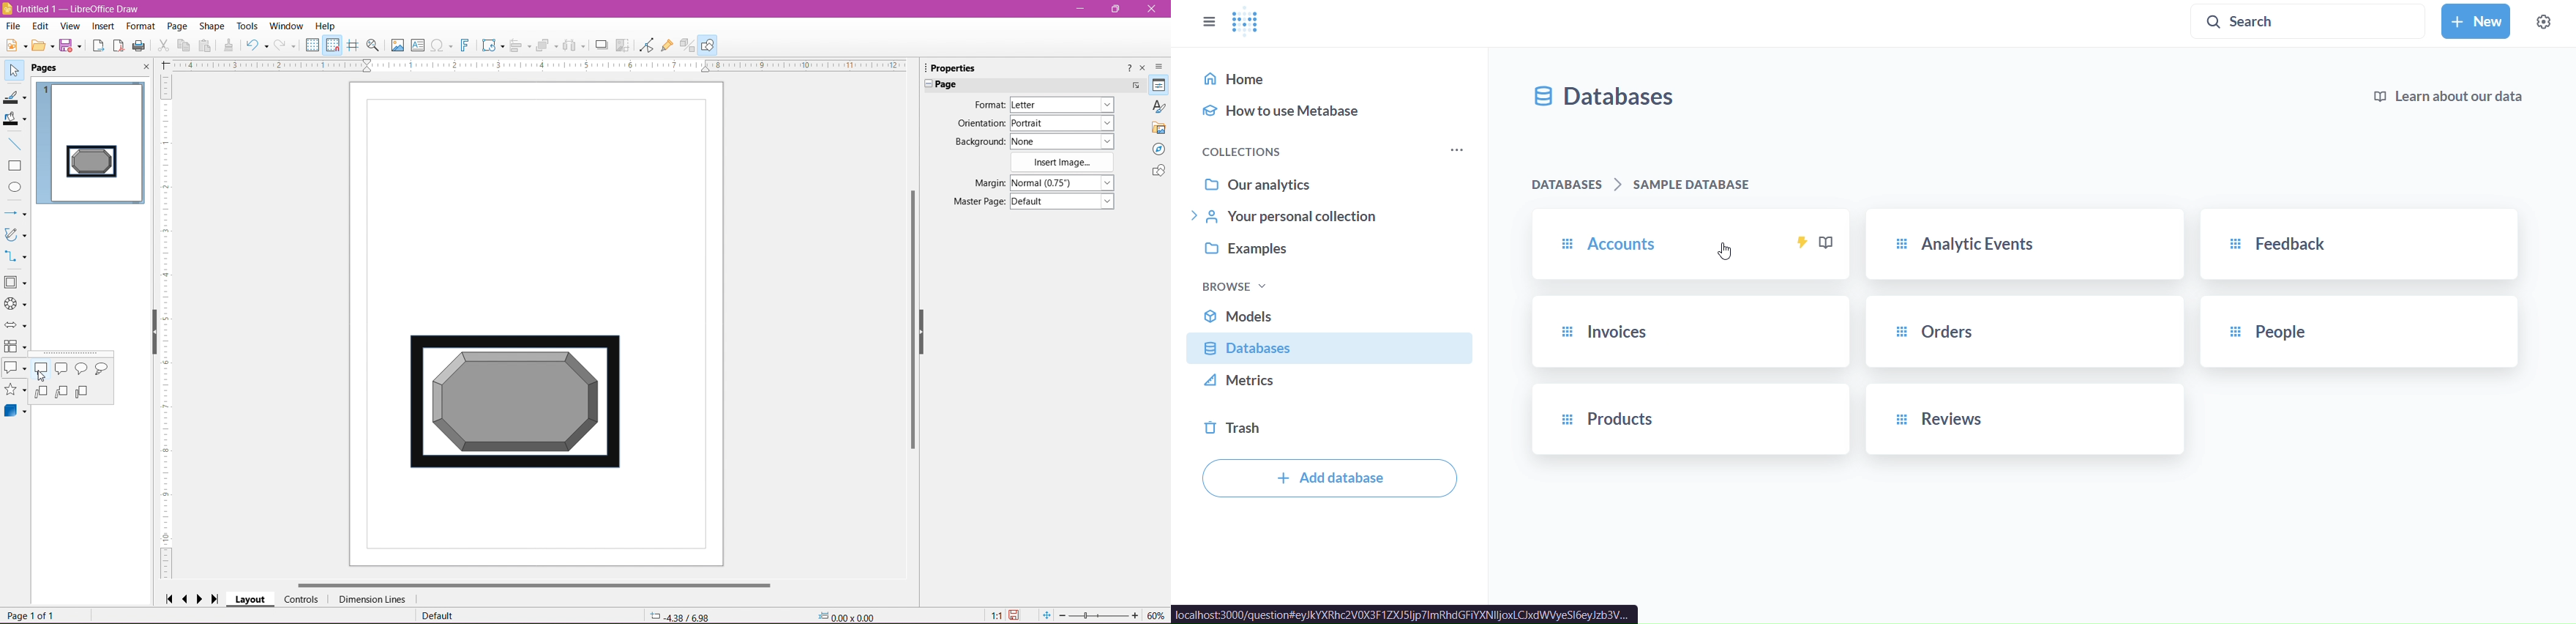 Image resolution: width=2576 pixels, height=644 pixels. What do you see at coordinates (1065, 201) in the screenshot?
I see `Select master page` at bounding box center [1065, 201].